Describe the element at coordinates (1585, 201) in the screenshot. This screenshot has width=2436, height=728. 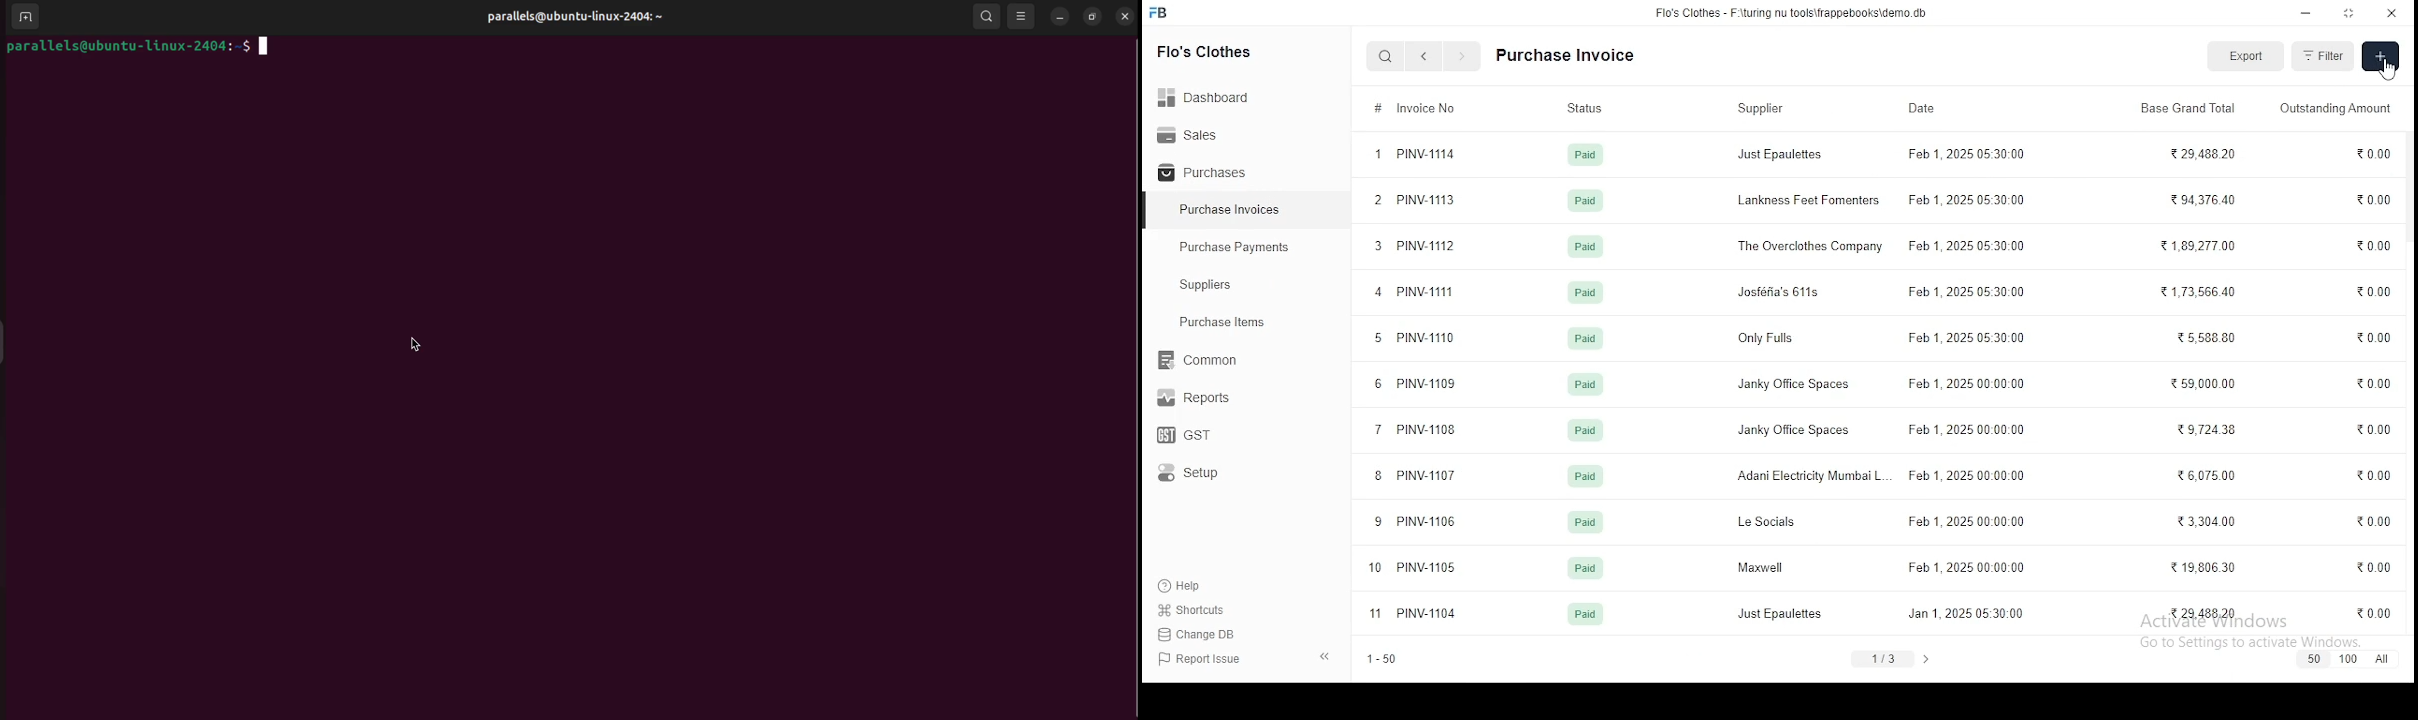
I see `paid` at that location.